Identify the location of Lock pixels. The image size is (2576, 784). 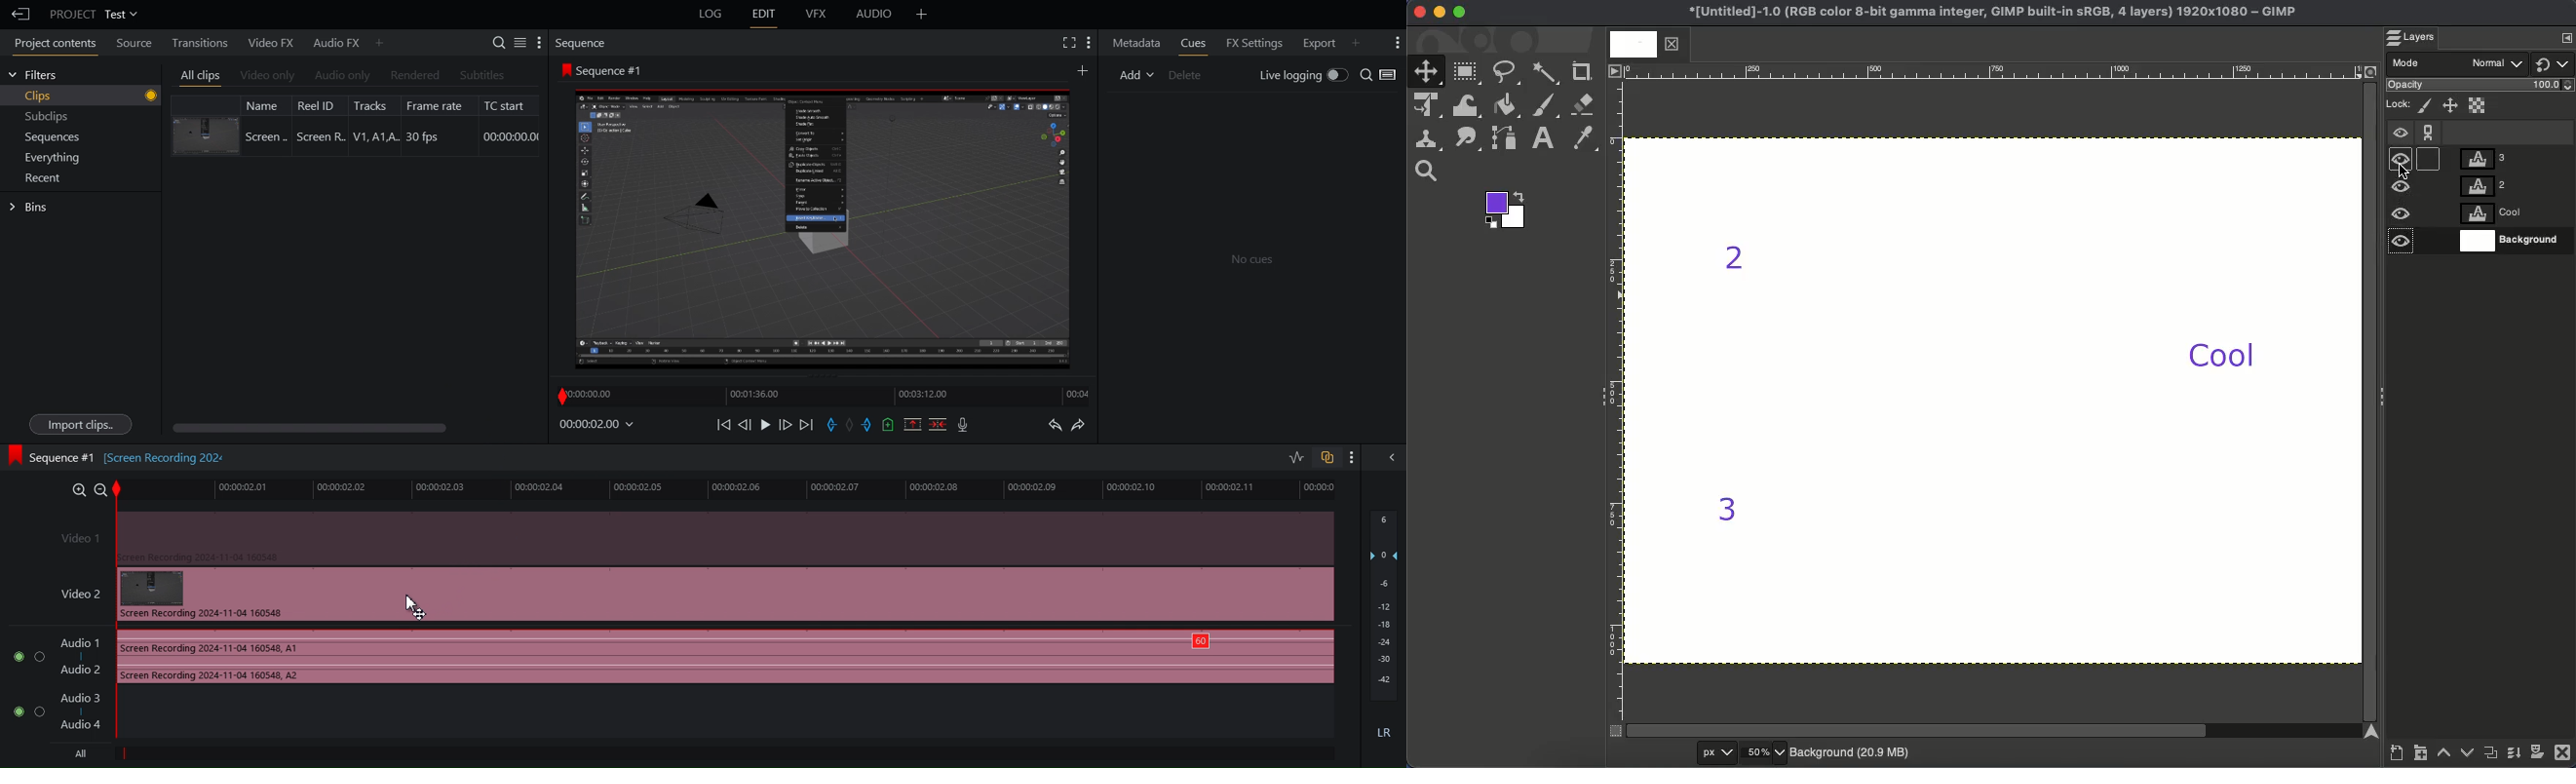
(2427, 106).